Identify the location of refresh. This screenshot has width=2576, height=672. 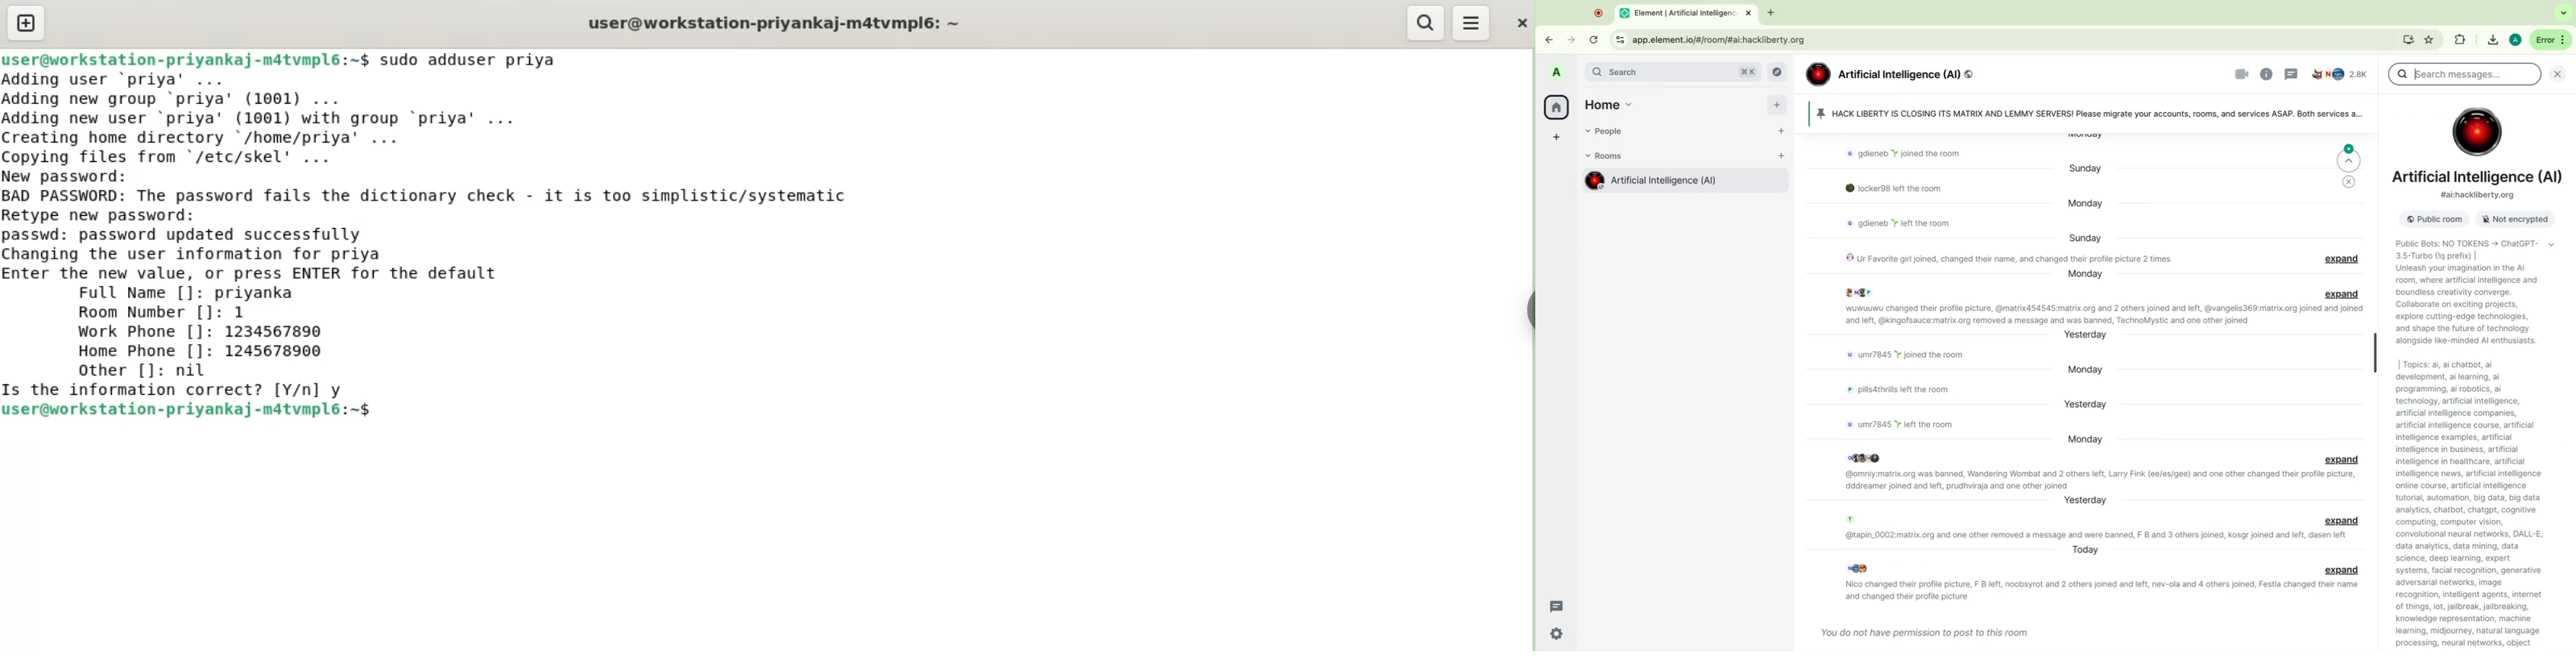
(1595, 41).